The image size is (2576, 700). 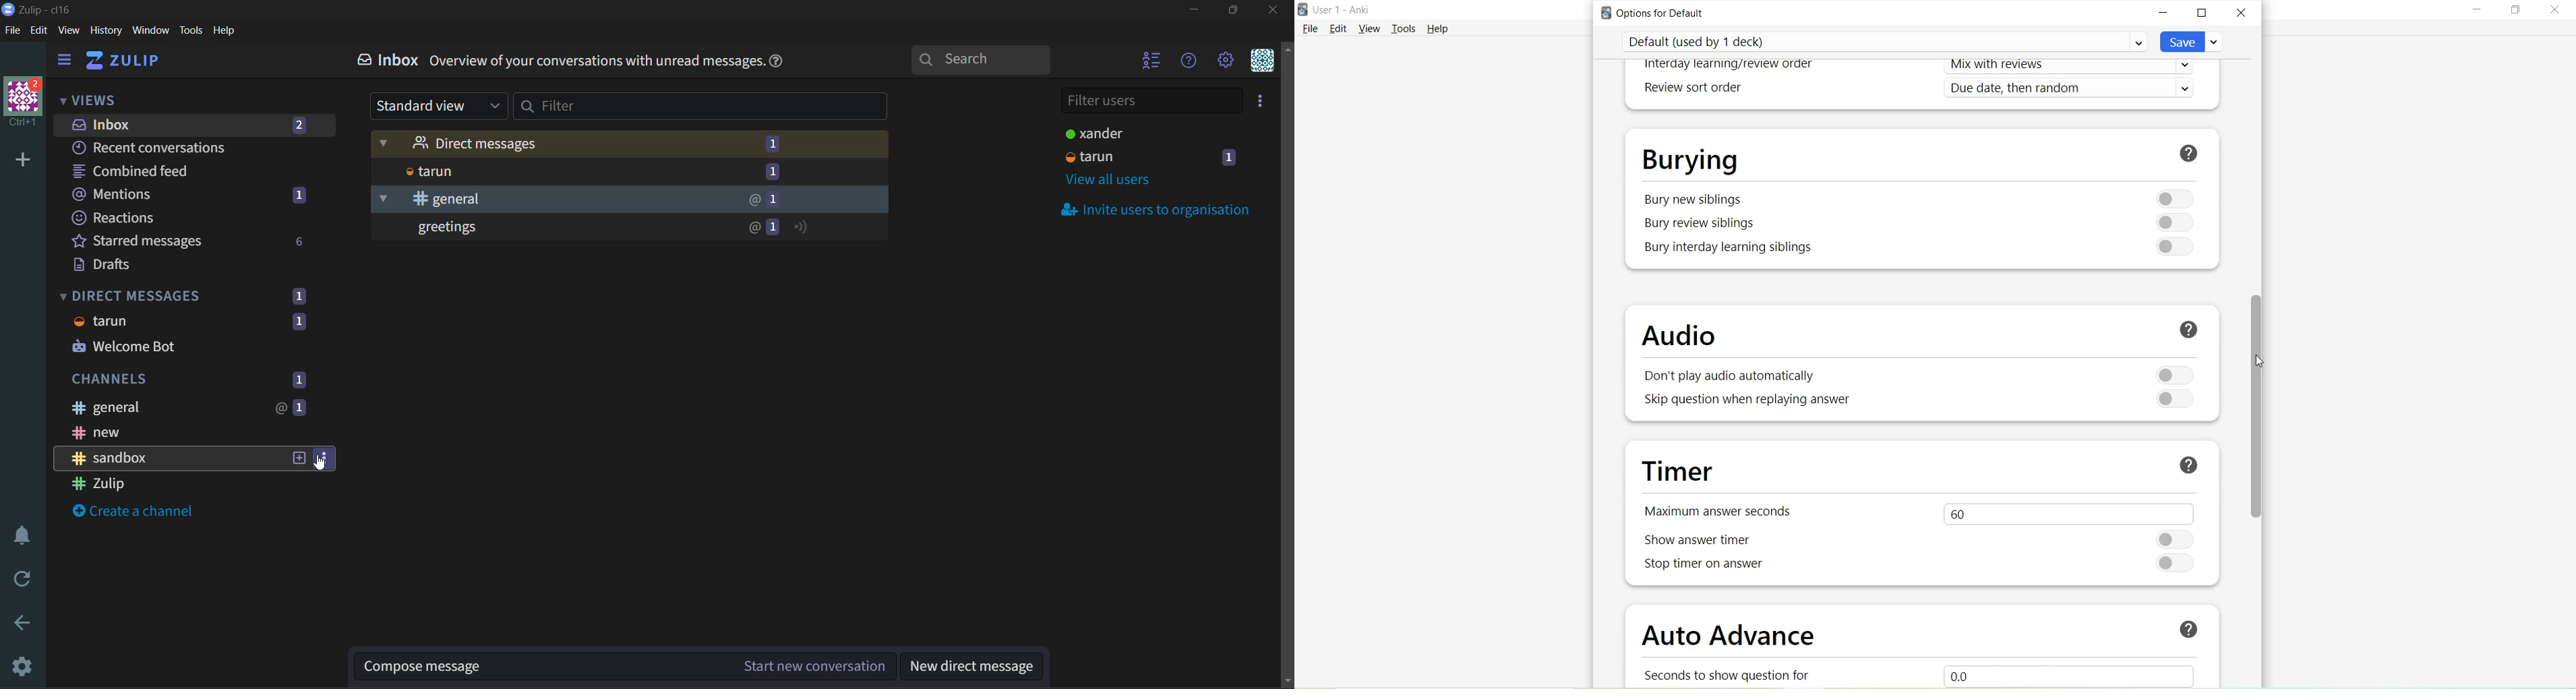 What do you see at coordinates (2191, 152) in the screenshot?
I see `What's this?` at bounding box center [2191, 152].